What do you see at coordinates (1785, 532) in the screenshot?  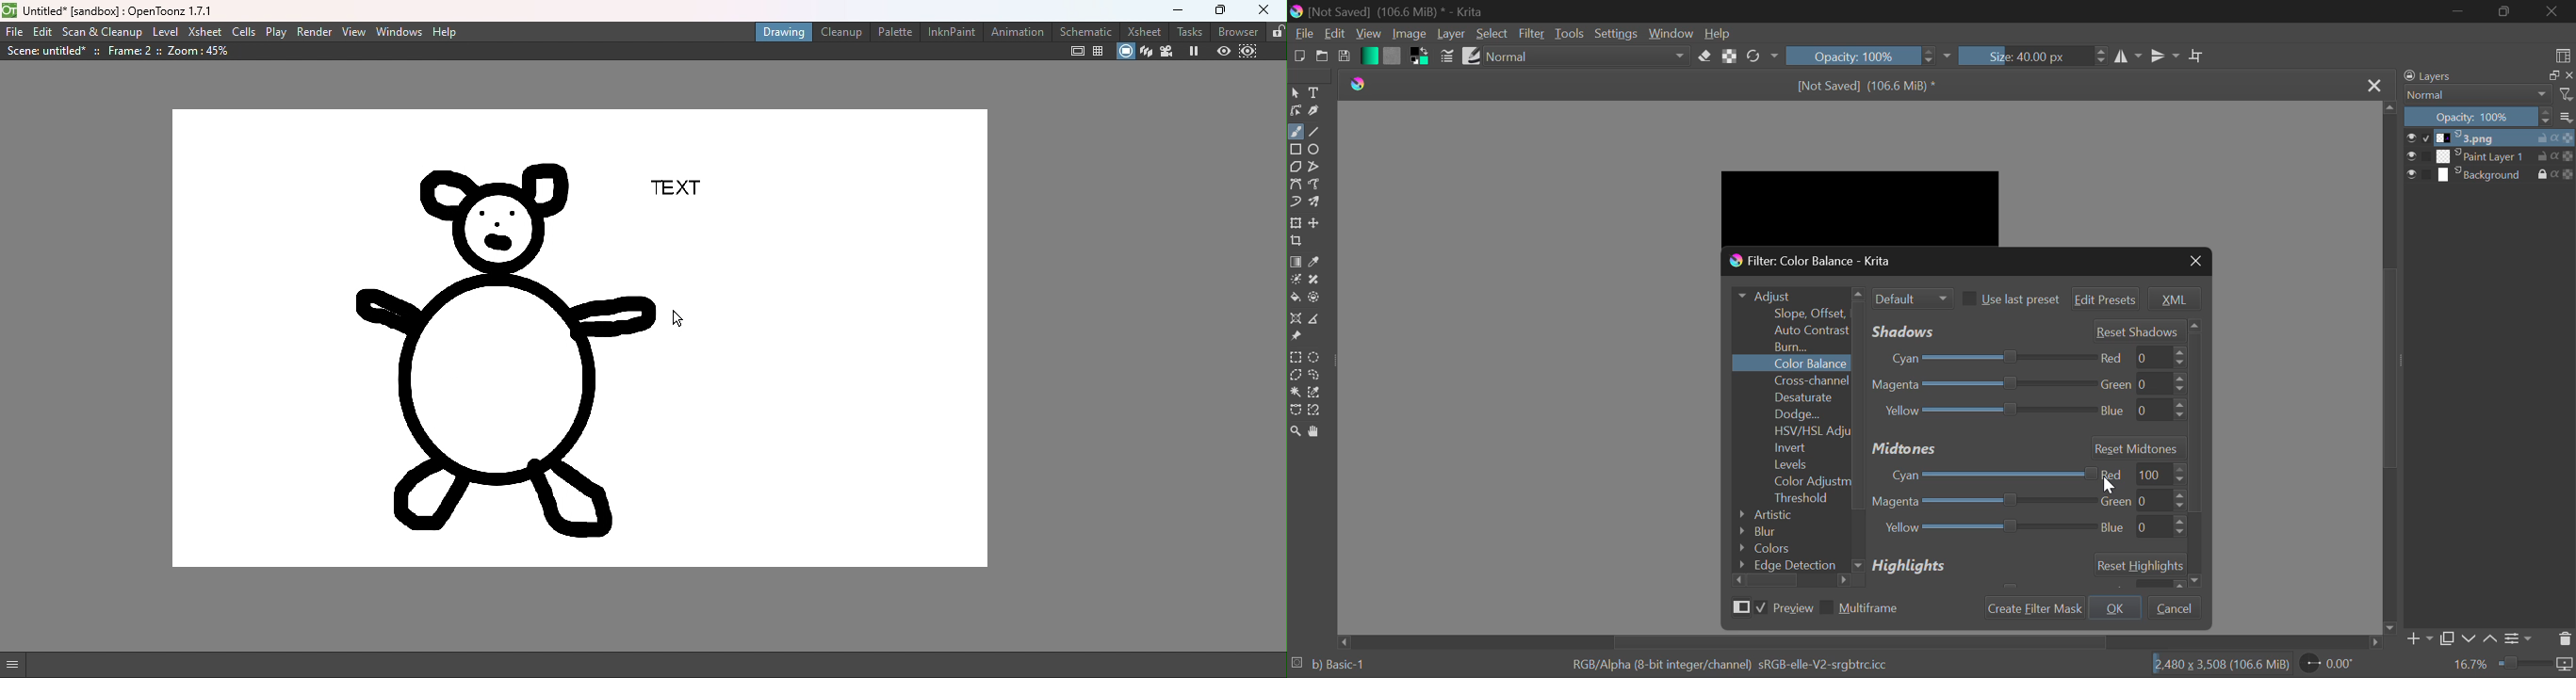 I see `Blur` at bounding box center [1785, 532].